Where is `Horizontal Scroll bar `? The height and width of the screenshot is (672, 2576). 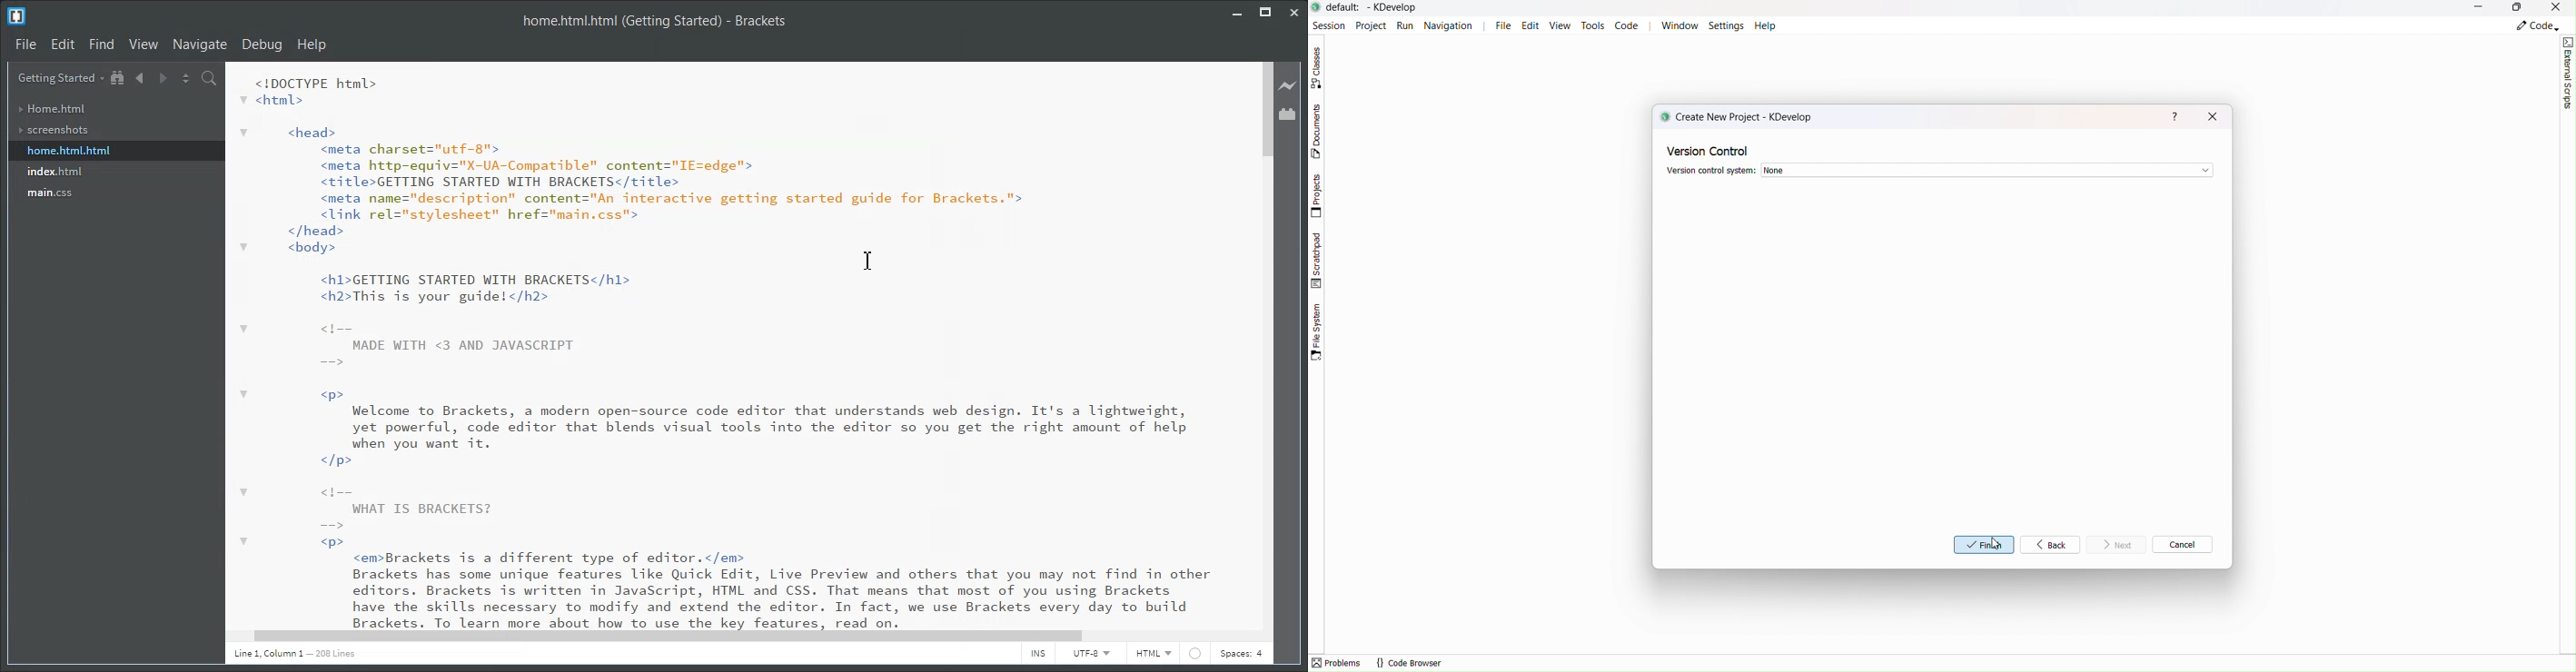
Horizontal Scroll bar  is located at coordinates (736, 635).